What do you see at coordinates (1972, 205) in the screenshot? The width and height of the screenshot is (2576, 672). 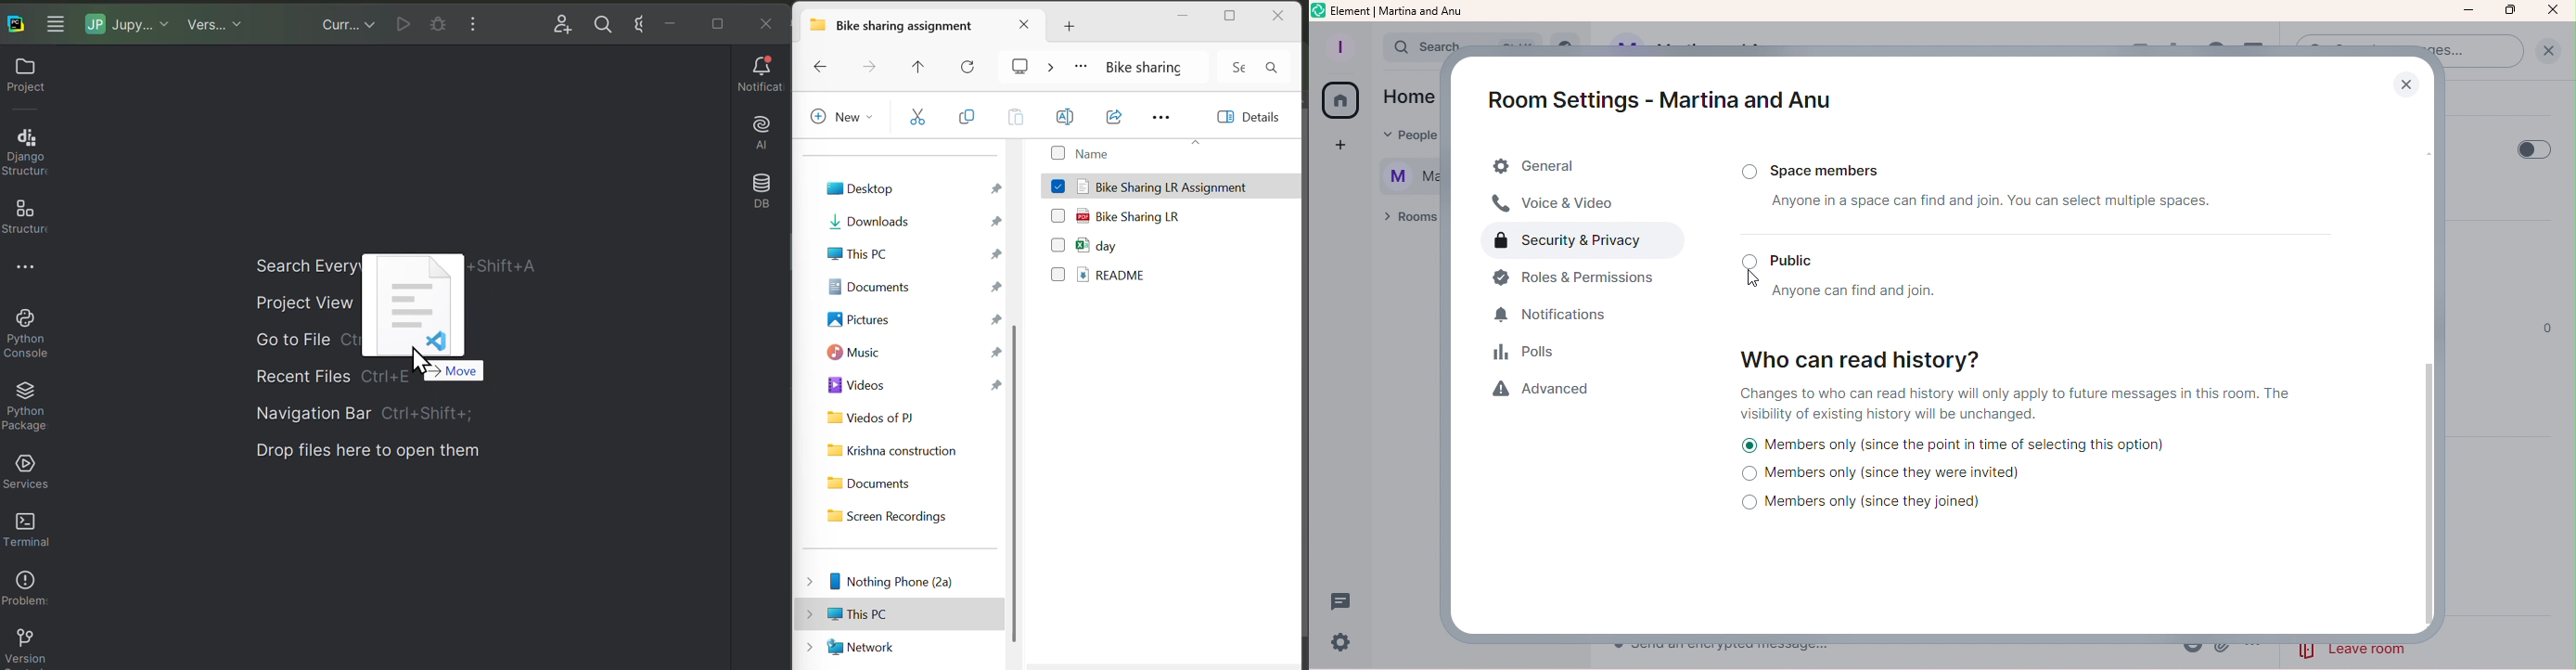 I see `anyone in a space can find and join. You can select multiple spaces` at bounding box center [1972, 205].